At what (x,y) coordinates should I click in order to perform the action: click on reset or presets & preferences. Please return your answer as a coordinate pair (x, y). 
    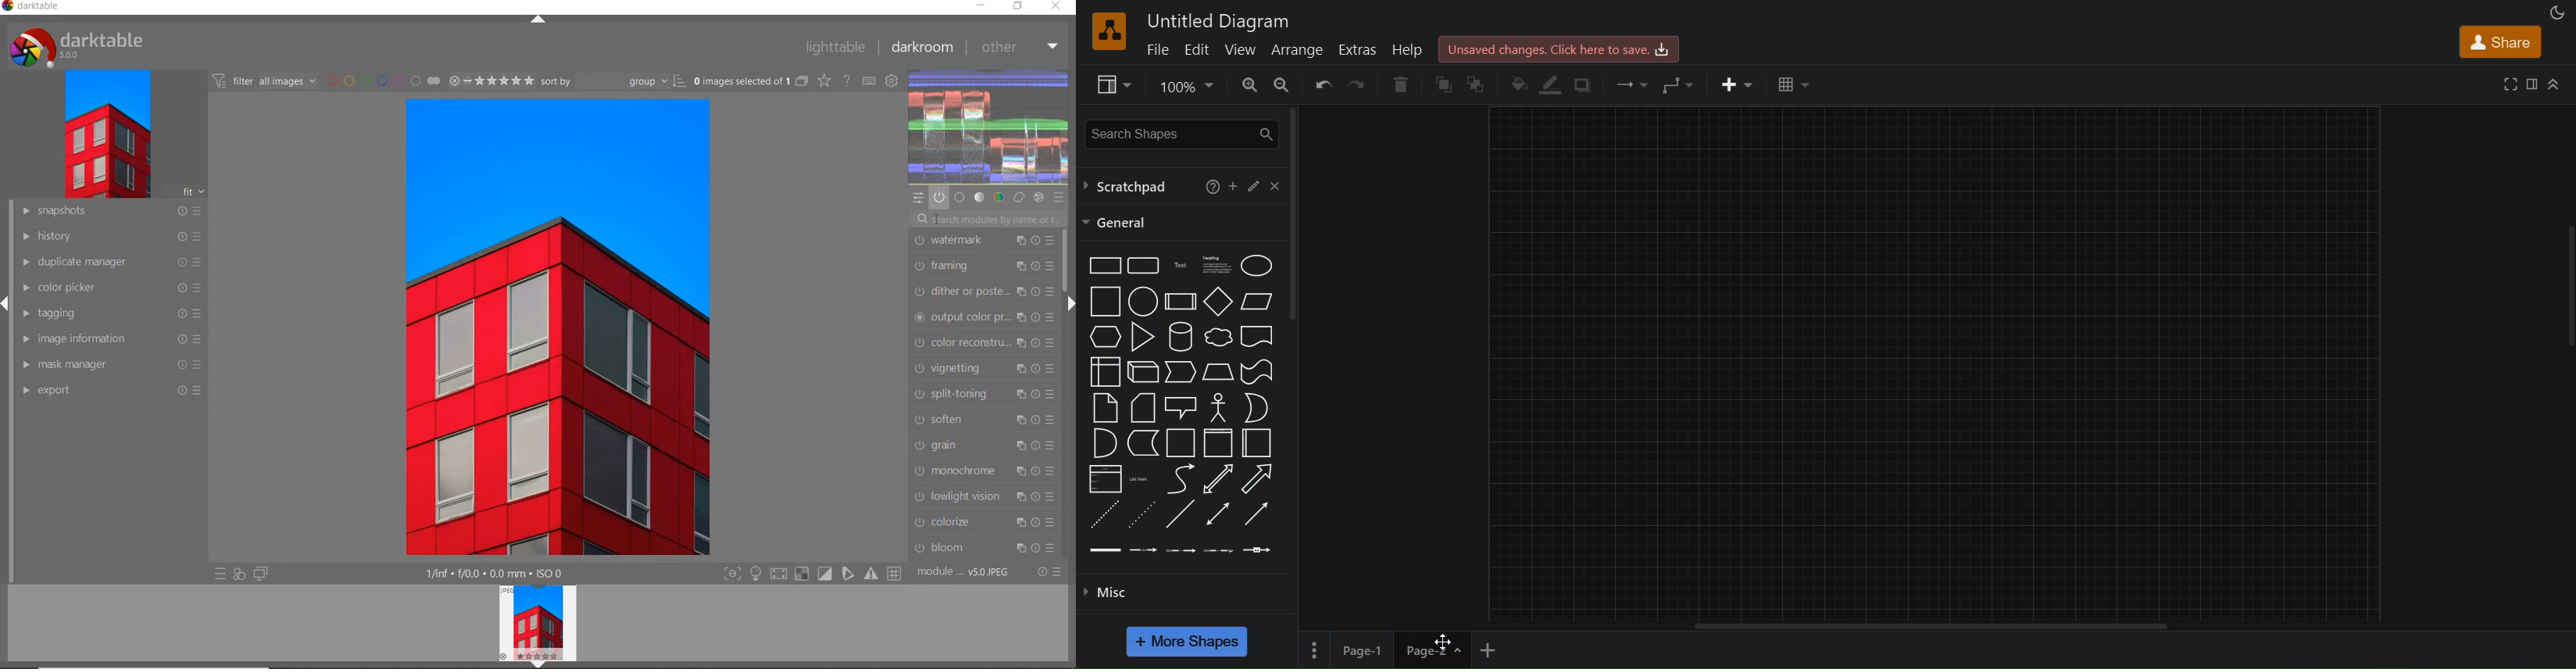
    Looking at the image, I should click on (1049, 573).